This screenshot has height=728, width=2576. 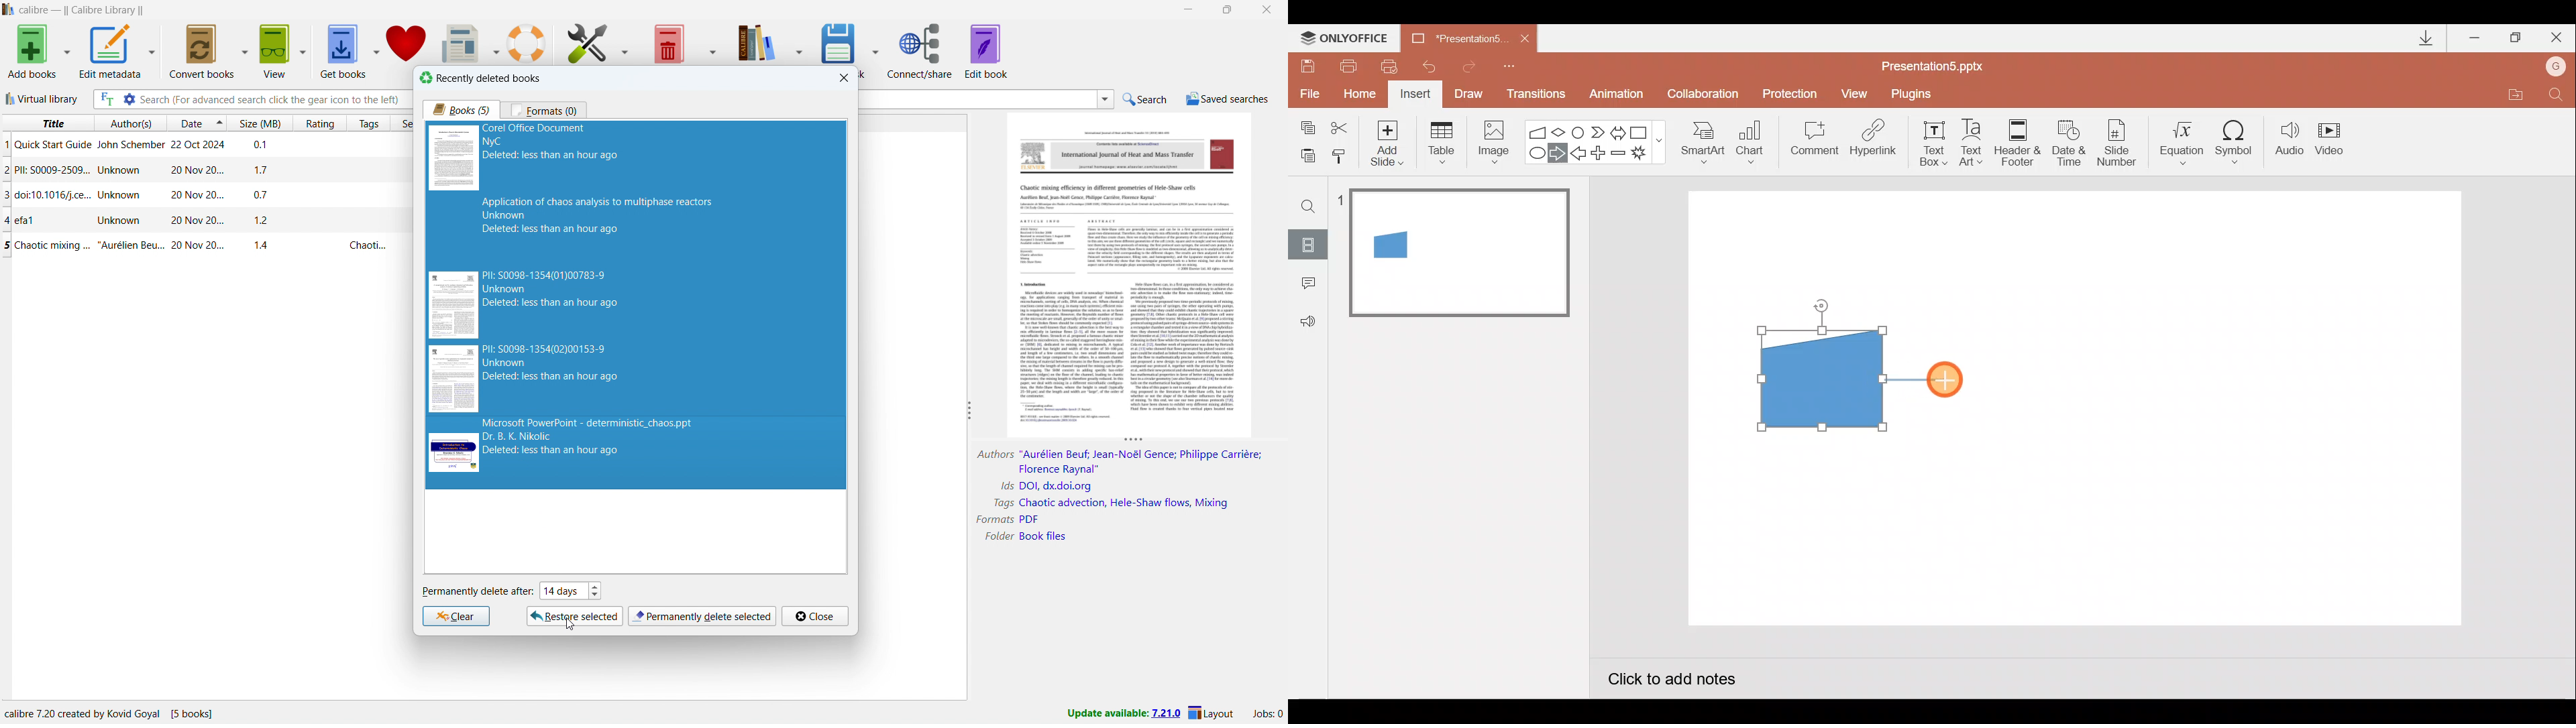 I want to click on get books options, so click(x=375, y=50).